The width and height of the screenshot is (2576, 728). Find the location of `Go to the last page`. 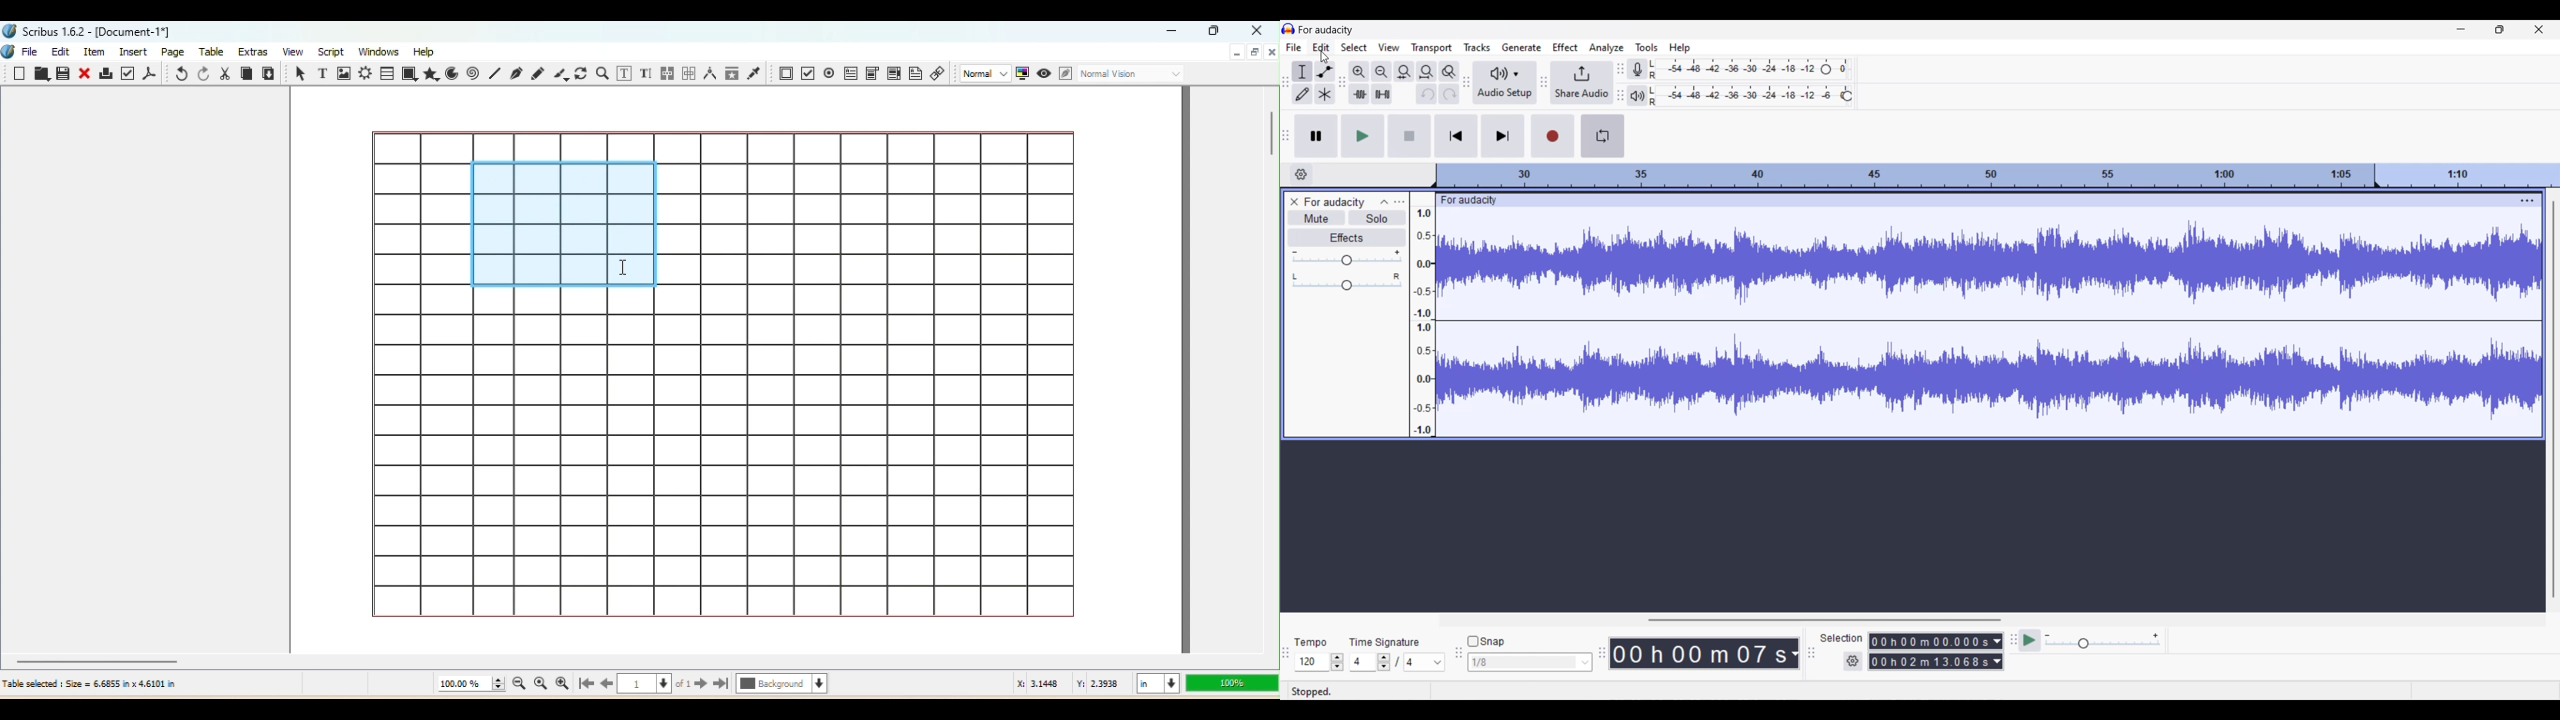

Go to the last page is located at coordinates (722, 685).